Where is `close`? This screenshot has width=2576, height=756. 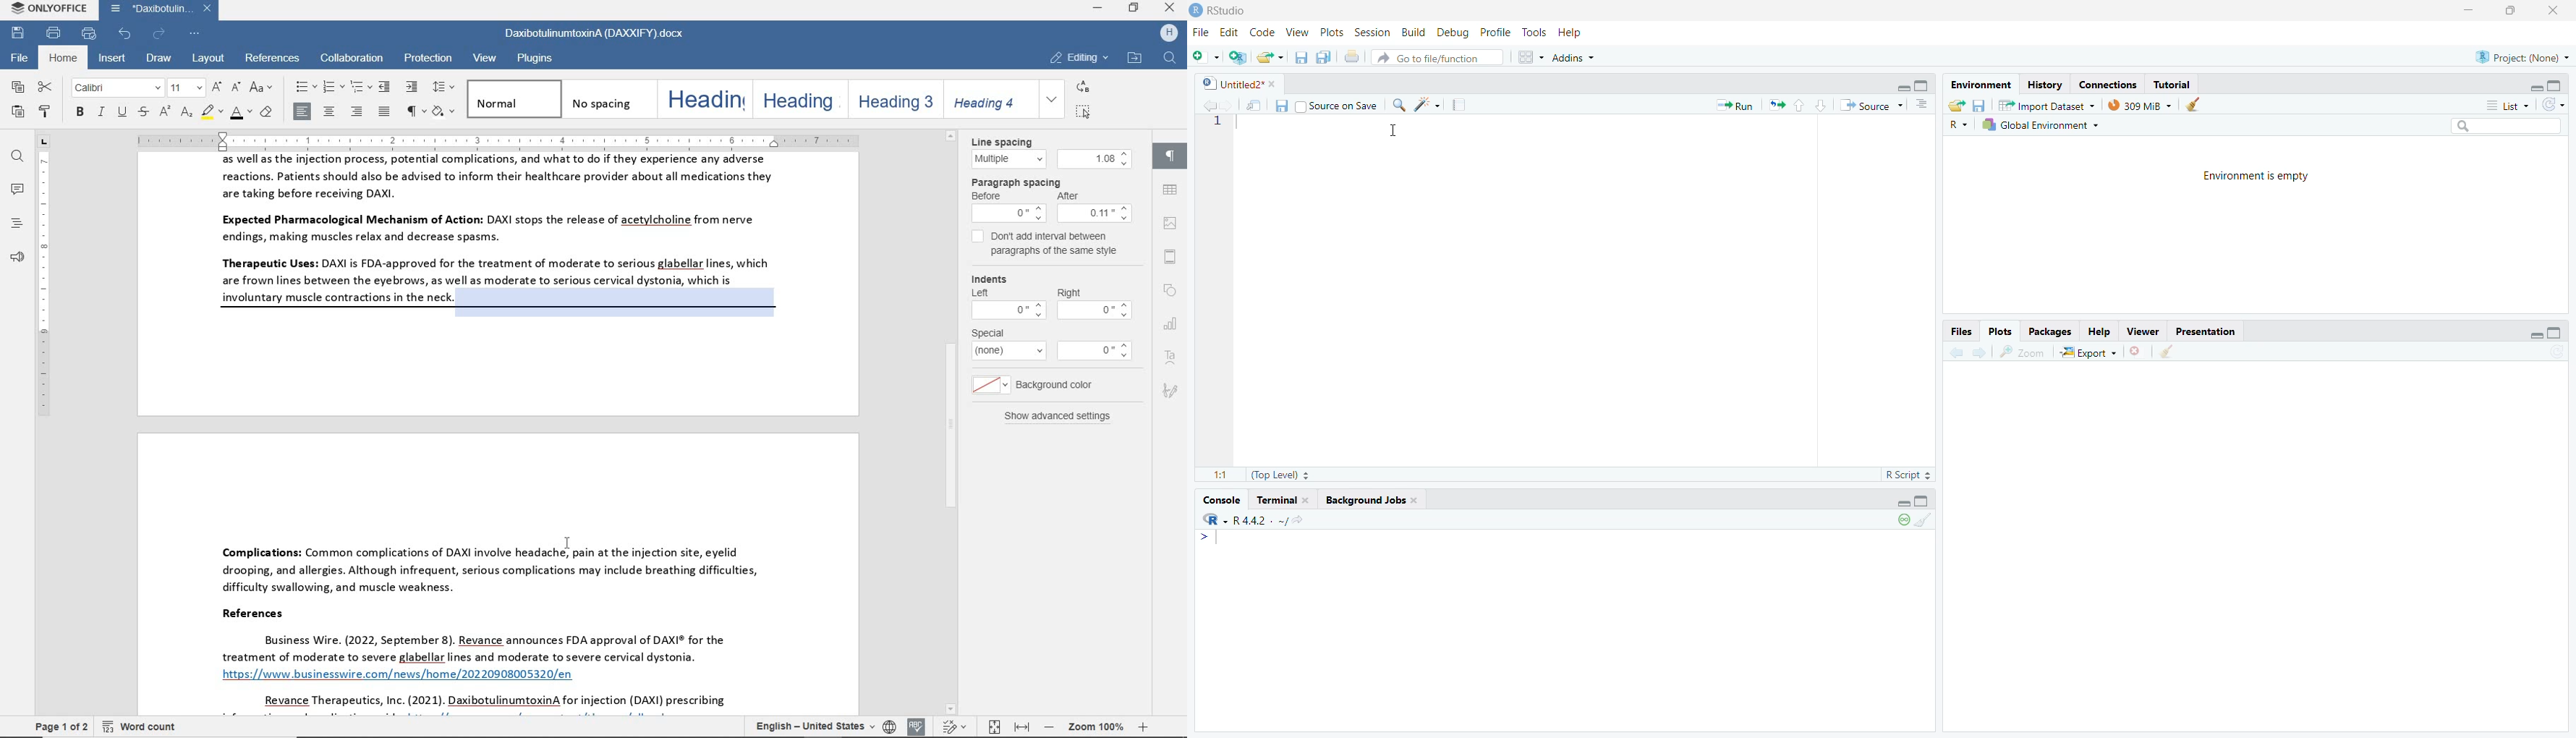 close is located at coordinates (1171, 8).